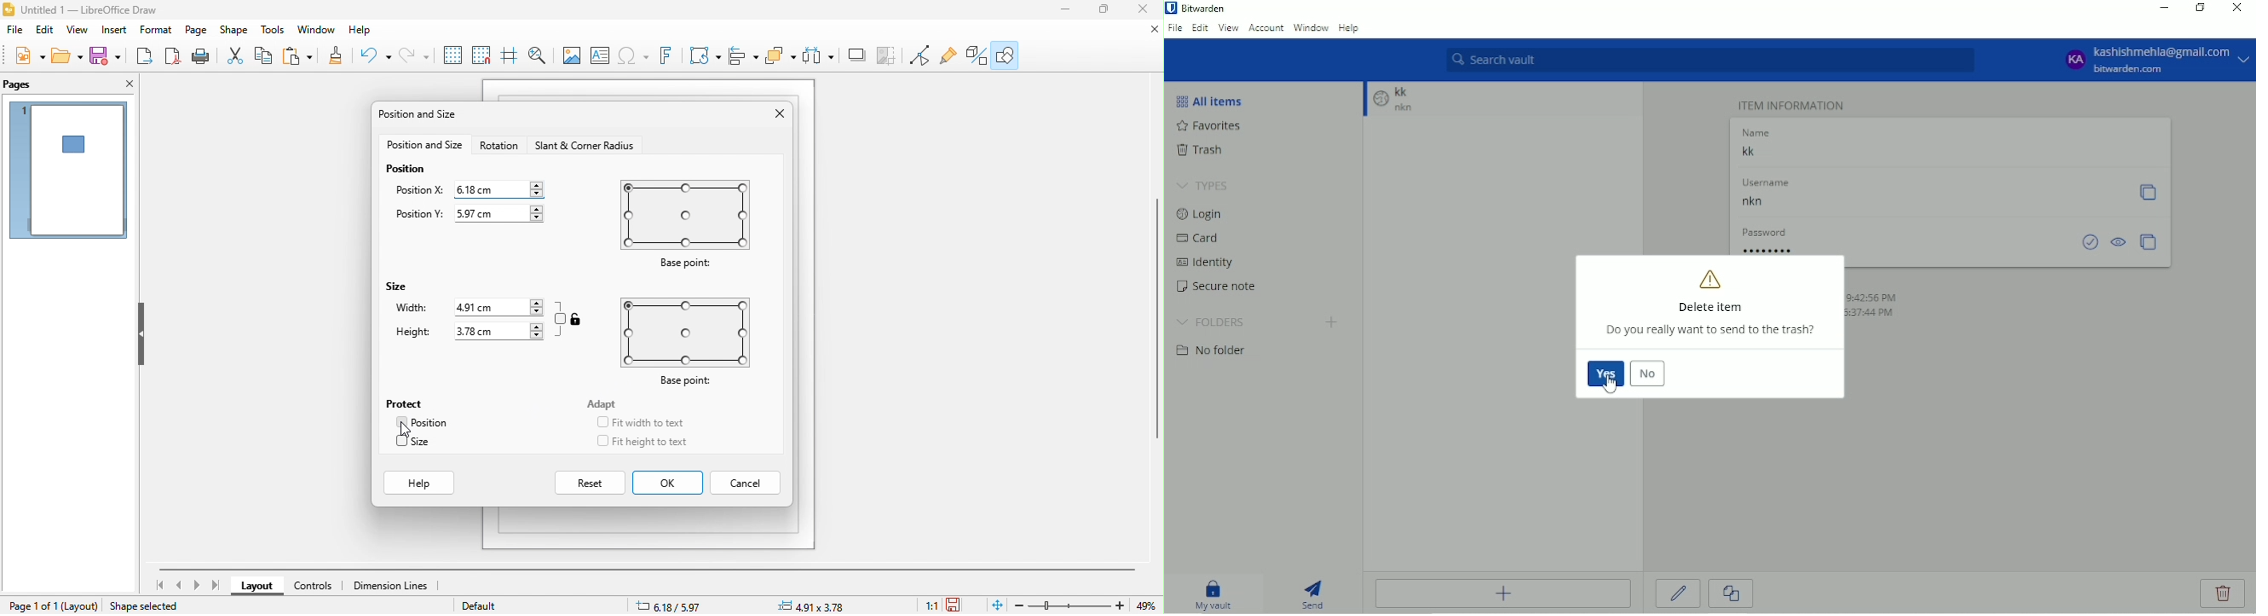 The height and width of the screenshot is (616, 2268). I want to click on controls, so click(319, 586).